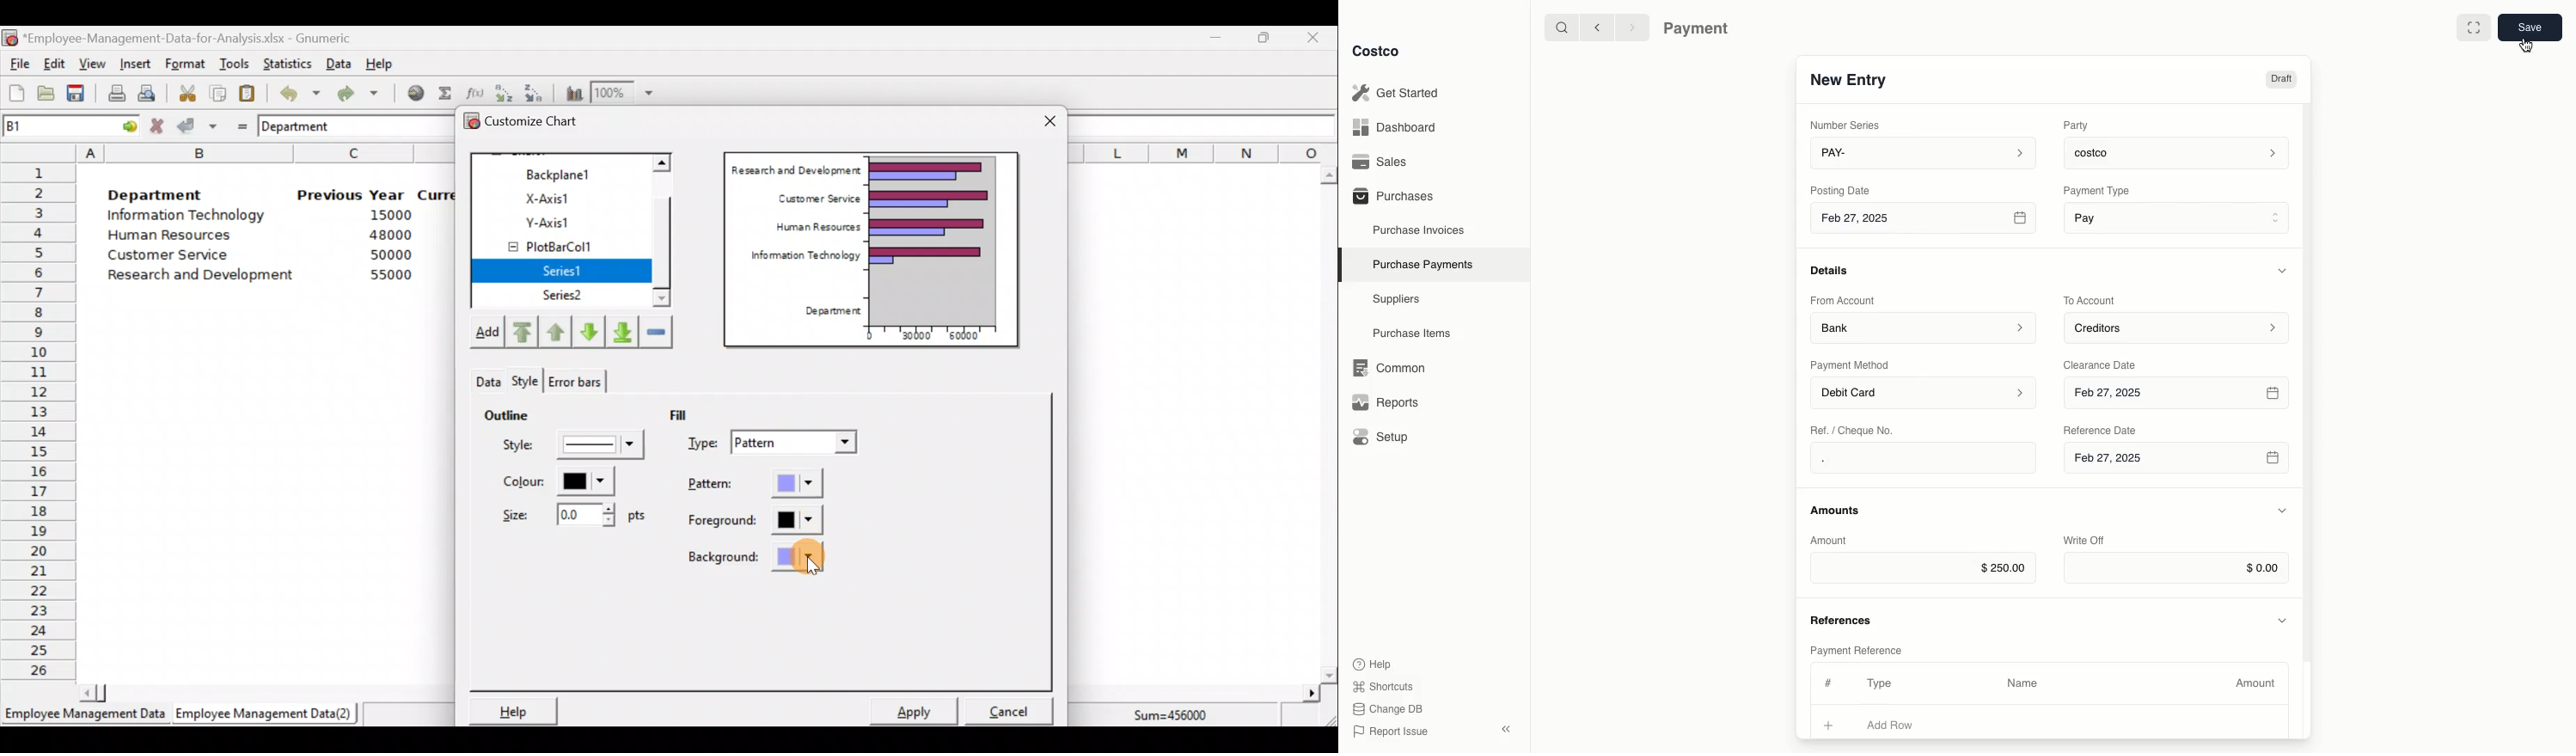 The height and width of the screenshot is (756, 2576). What do you see at coordinates (520, 333) in the screenshot?
I see `Move upward` at bounding box center [520, 333].